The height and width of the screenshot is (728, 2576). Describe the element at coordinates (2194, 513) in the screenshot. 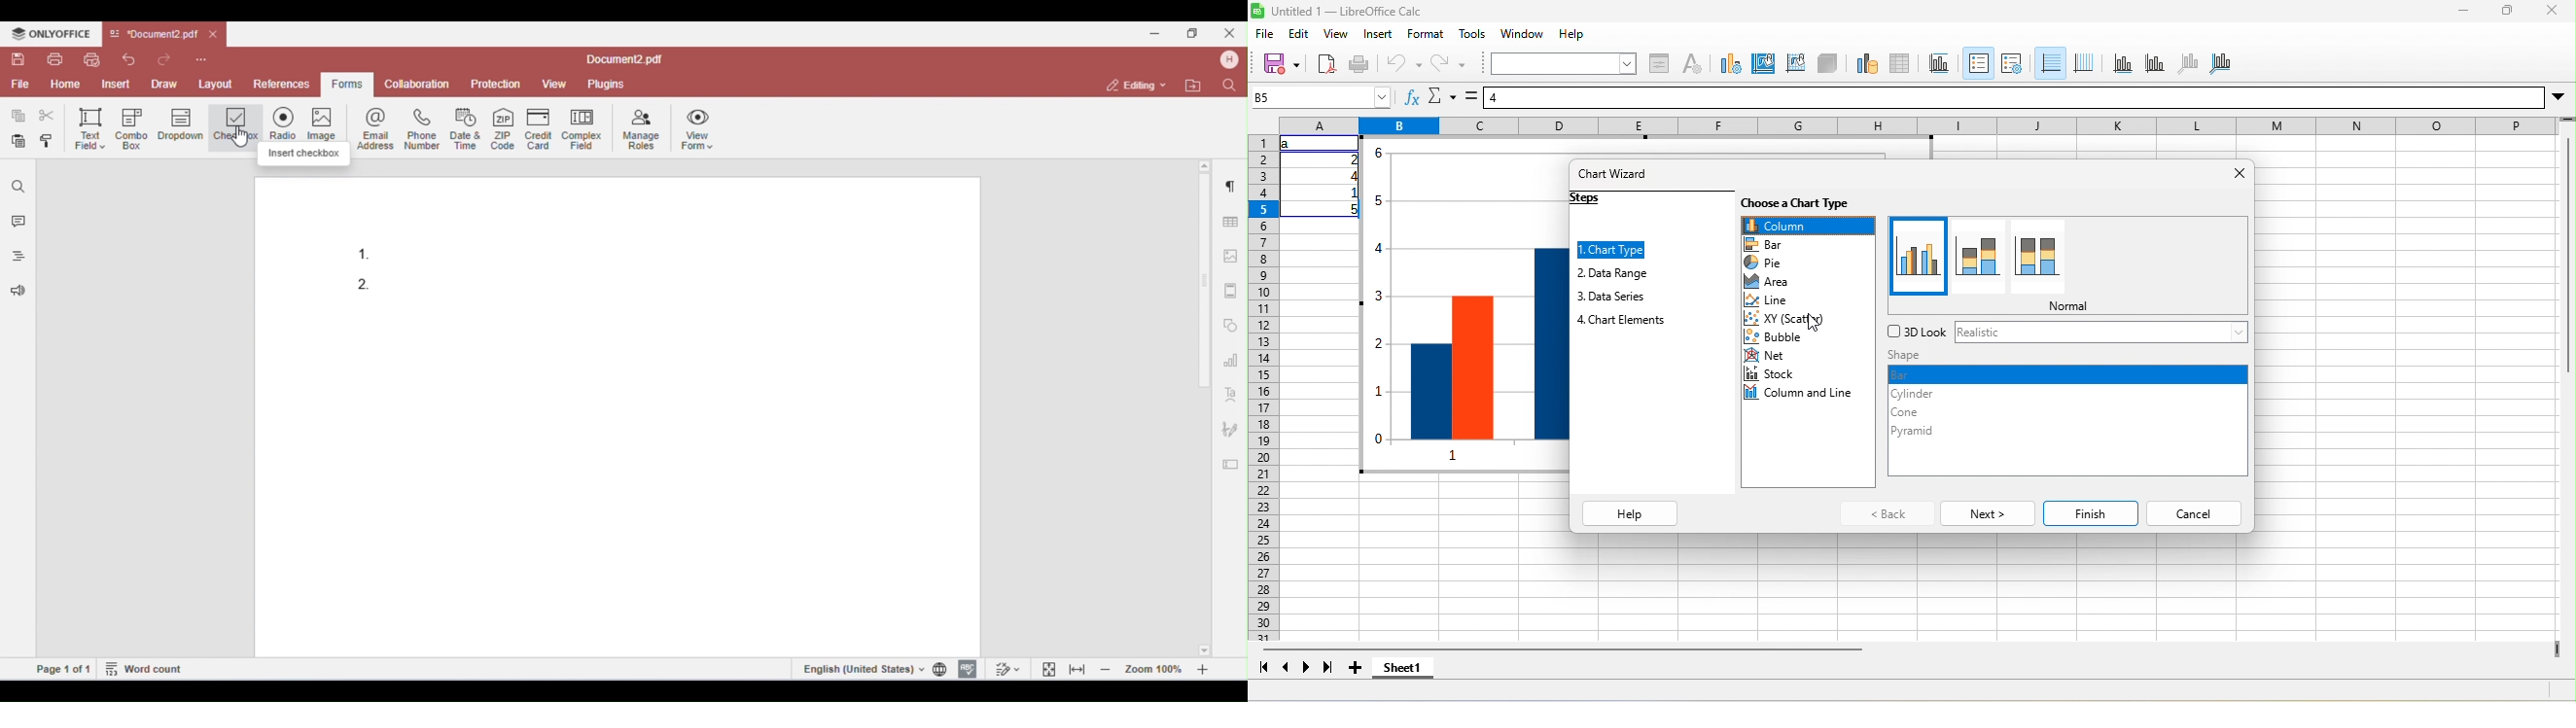

I see `cancel` at that location.